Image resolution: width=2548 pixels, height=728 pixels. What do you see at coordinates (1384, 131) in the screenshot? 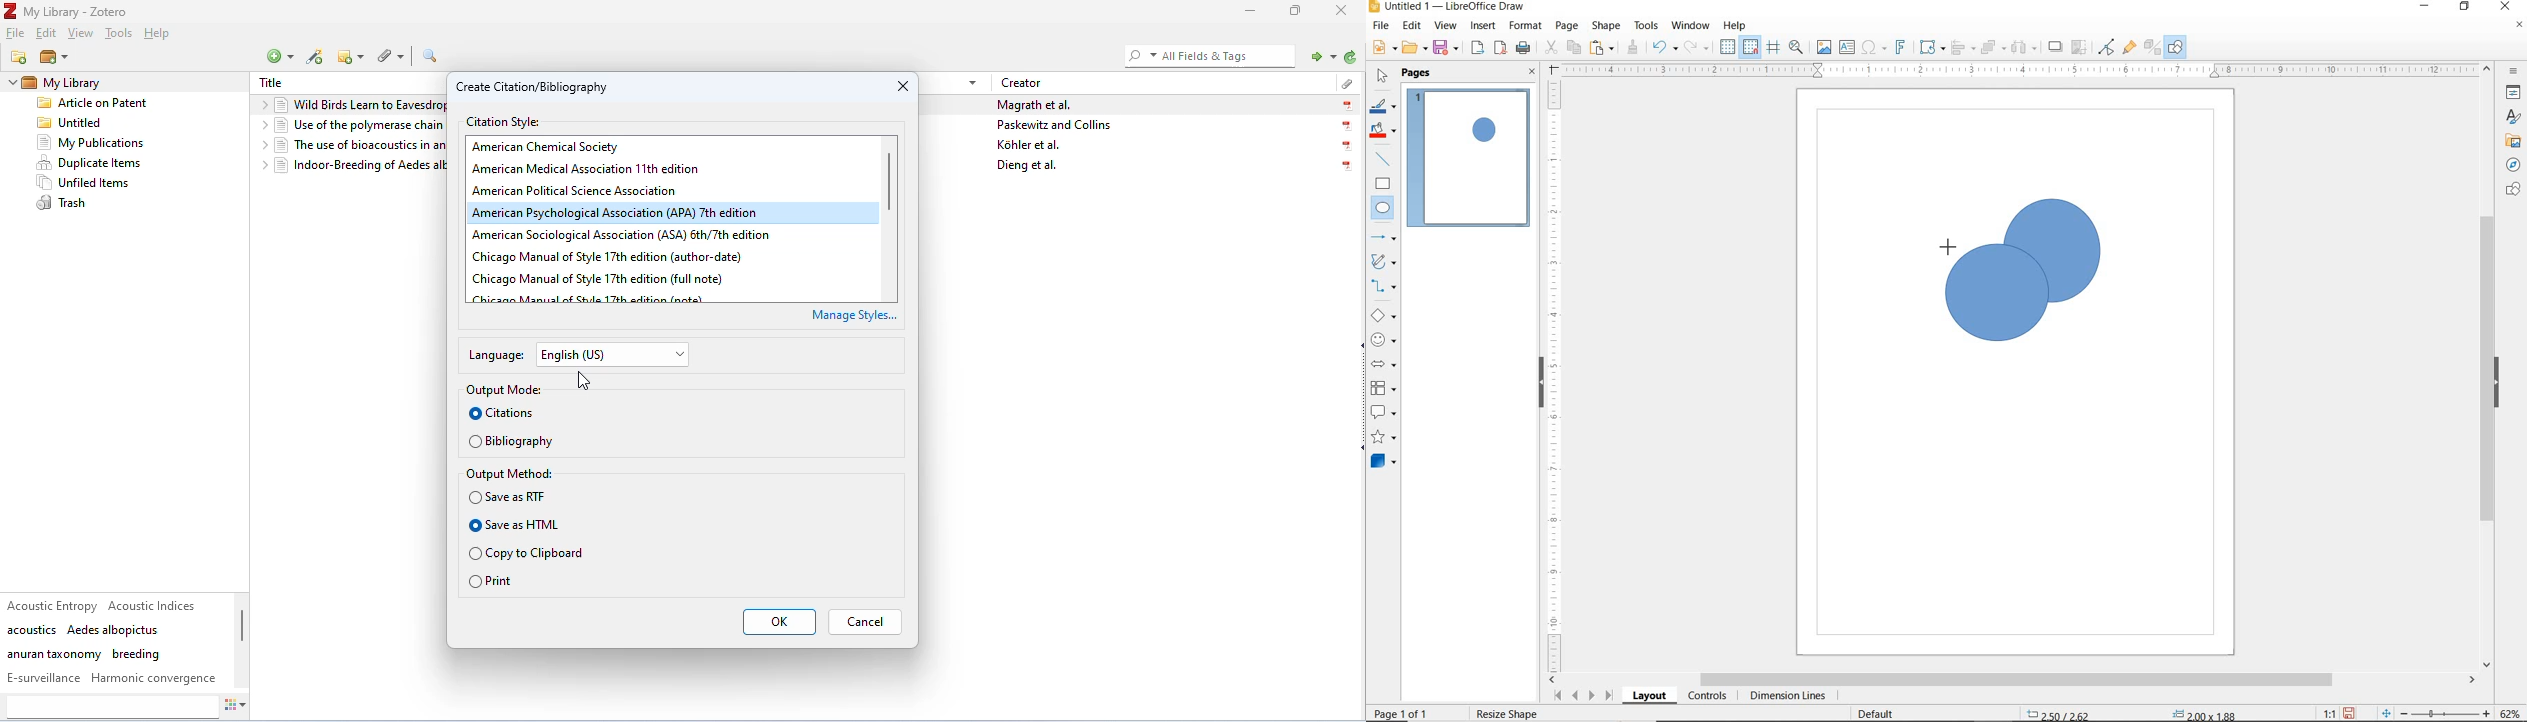
I see `FILL COLOR` at bounding box center [1384, 131].